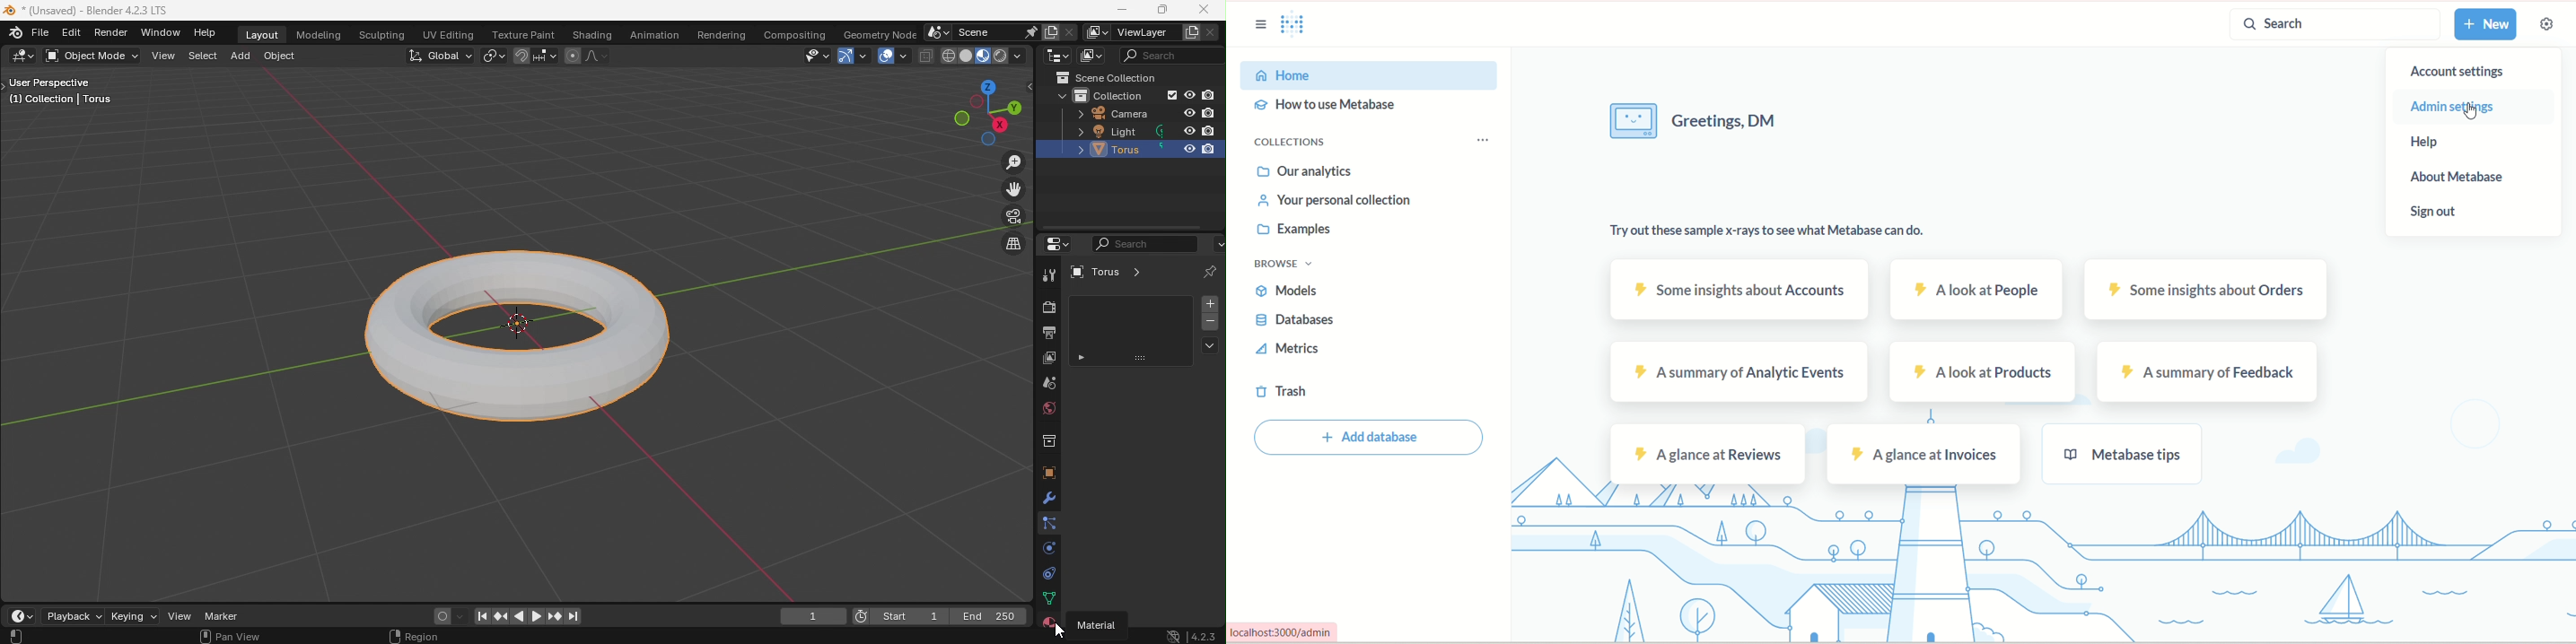  Describe the element at coordinates (1103, 624) in the screenshot. I see `Material` at that location.